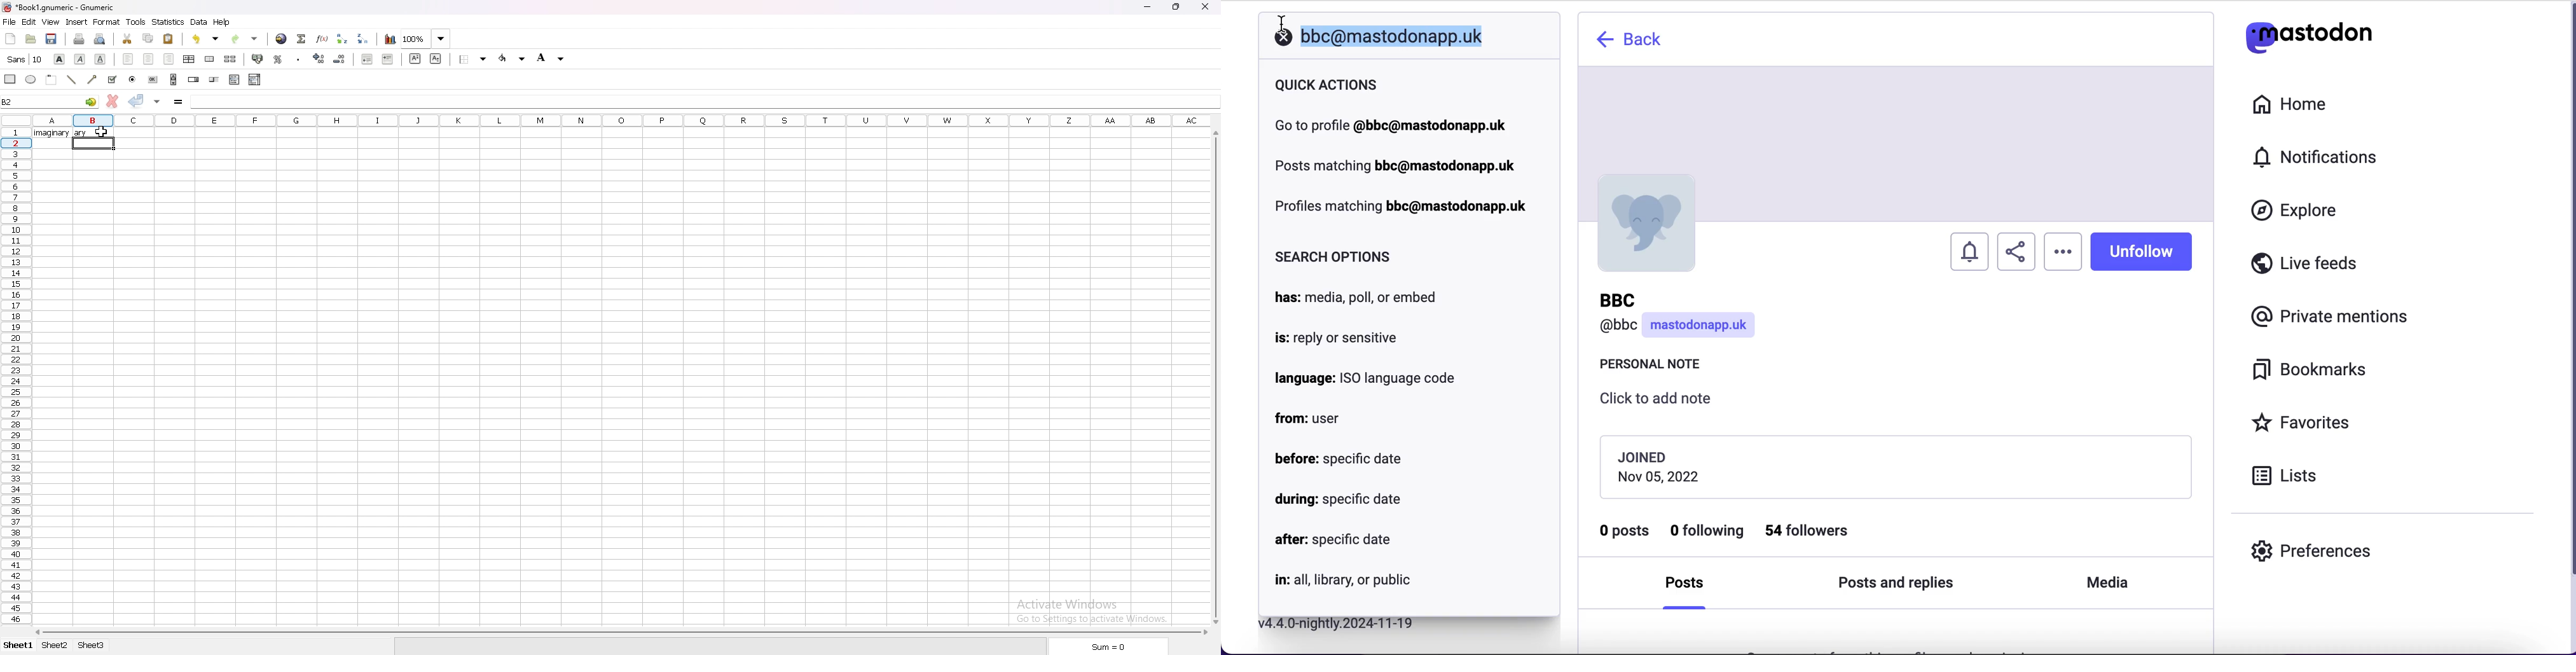 The height and width of the screenshot is (672, 2576). I want to click on search options, so click(1336, 257).